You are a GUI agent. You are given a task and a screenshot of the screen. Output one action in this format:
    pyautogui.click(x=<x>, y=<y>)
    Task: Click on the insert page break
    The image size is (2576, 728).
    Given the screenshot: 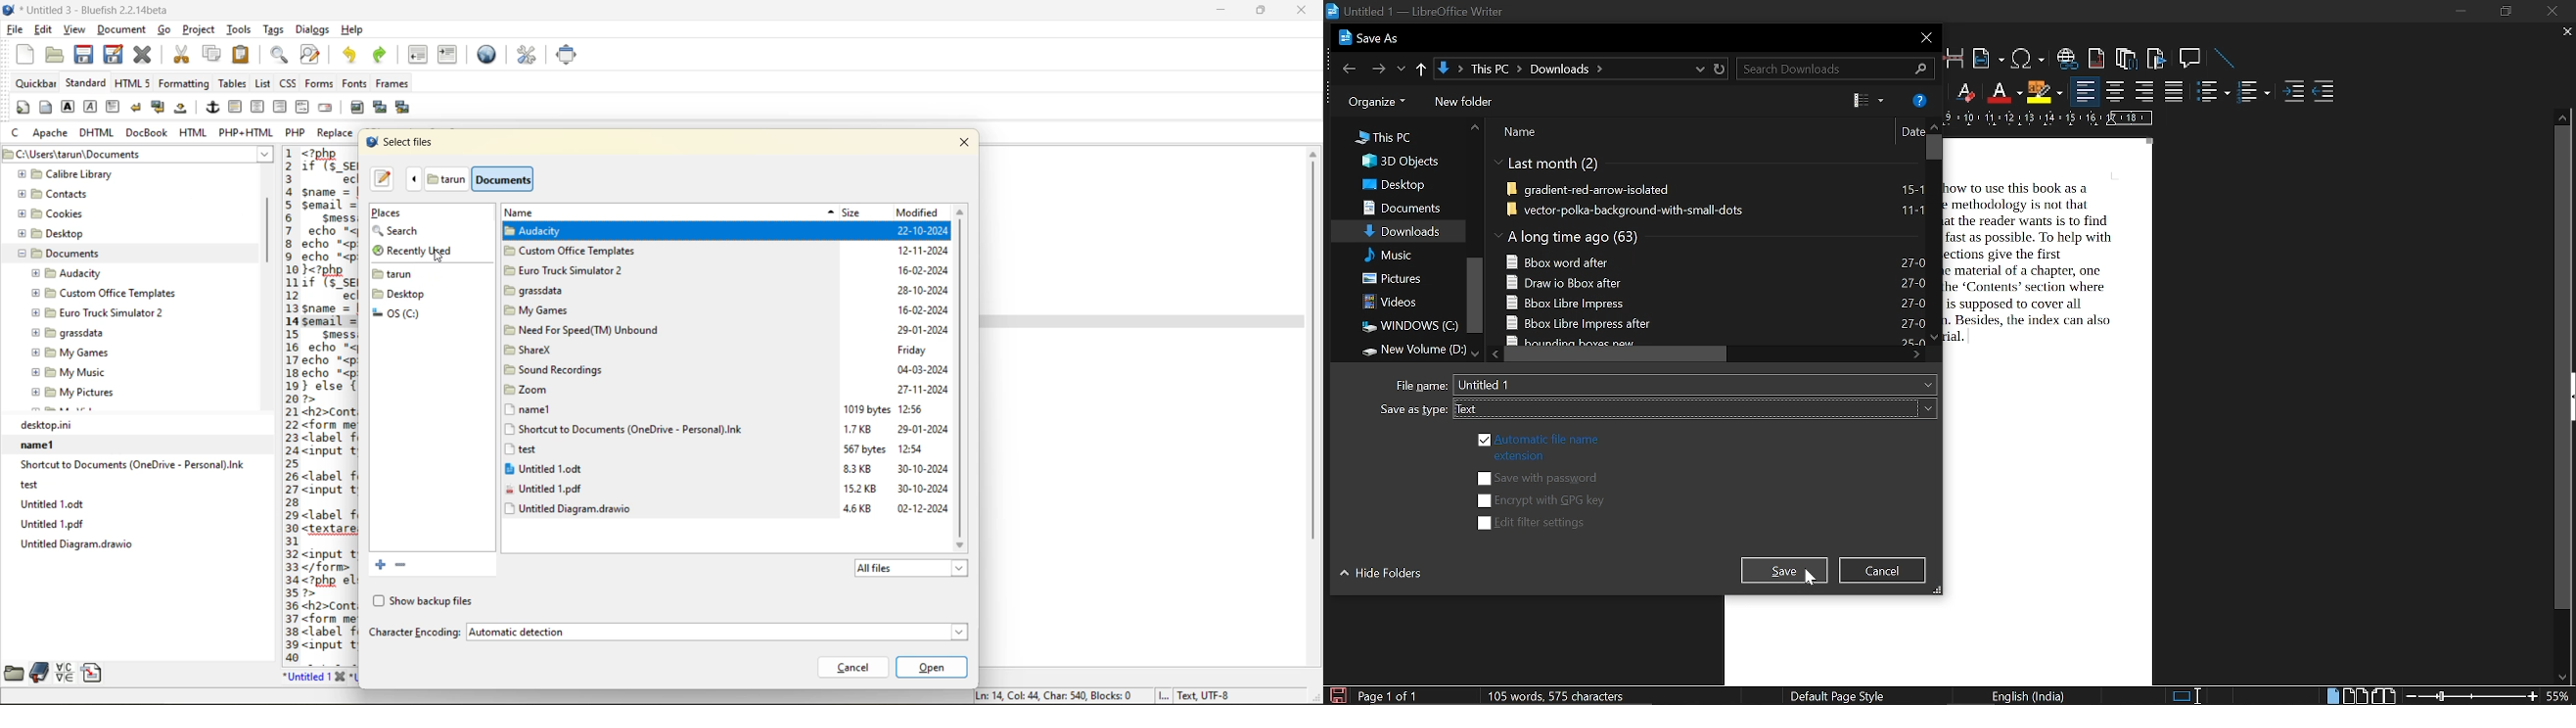 What is the action you would take?
    pyautogui.click(x=1955, y=58)
    